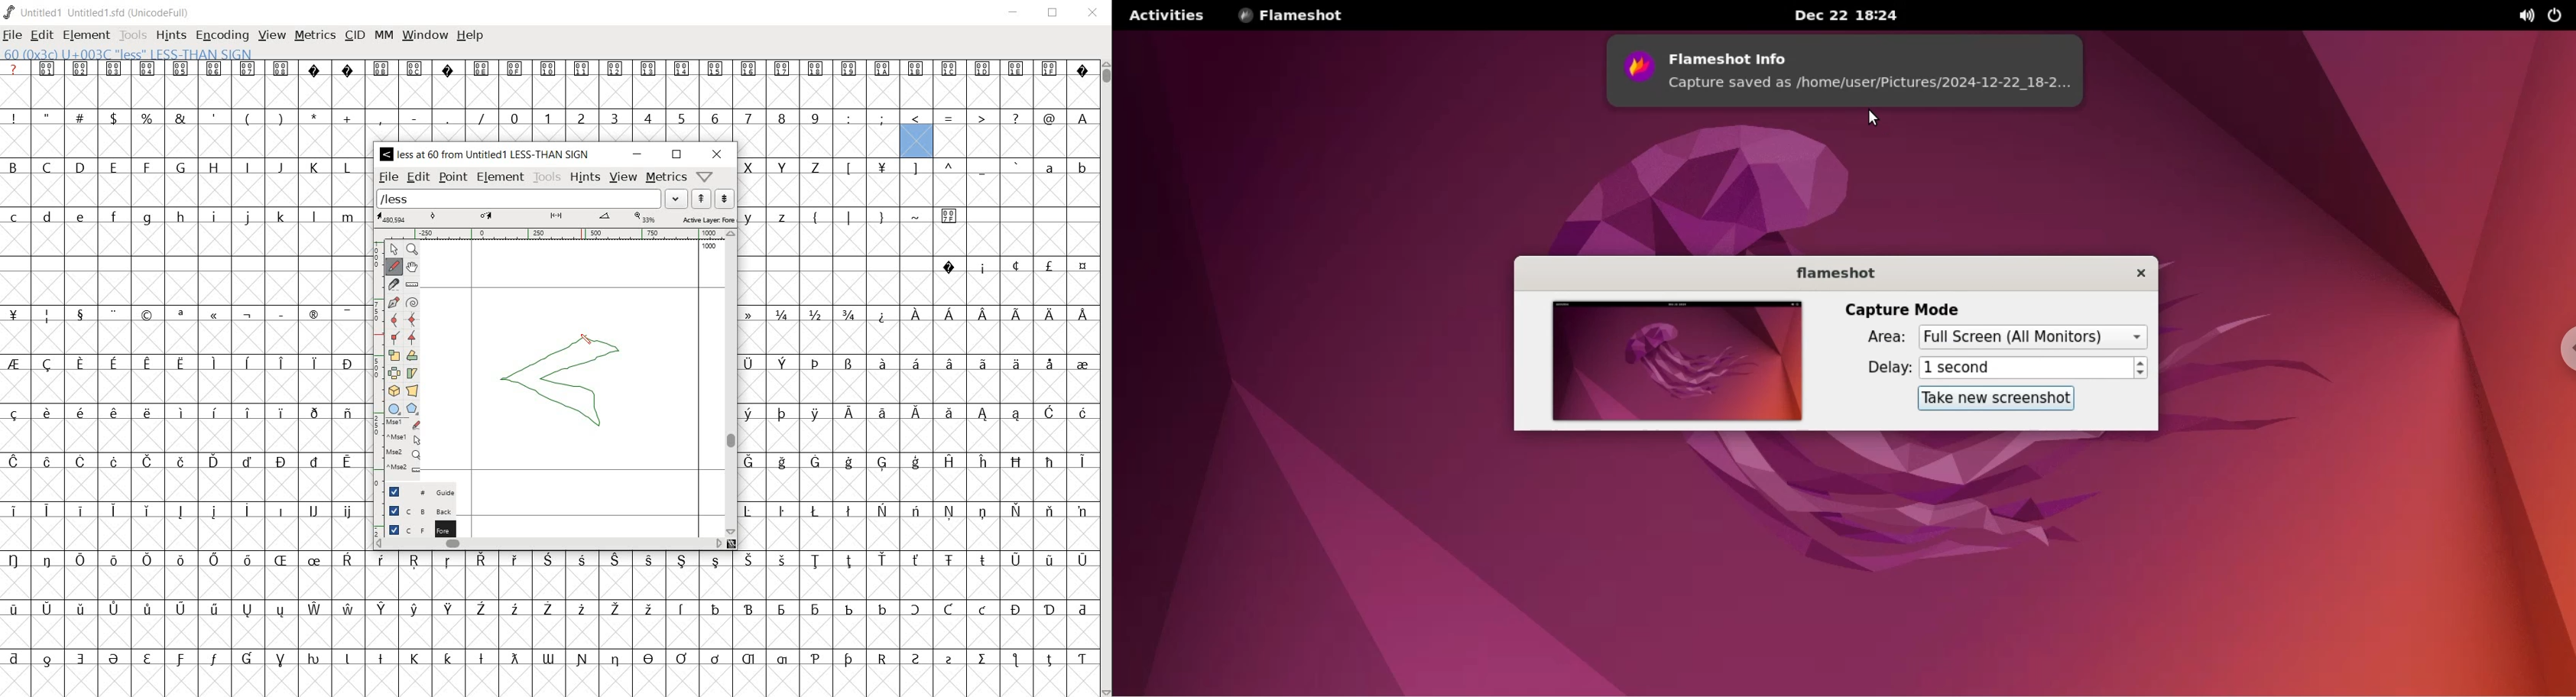  I want to click on flip the selection, so click(394, 372).